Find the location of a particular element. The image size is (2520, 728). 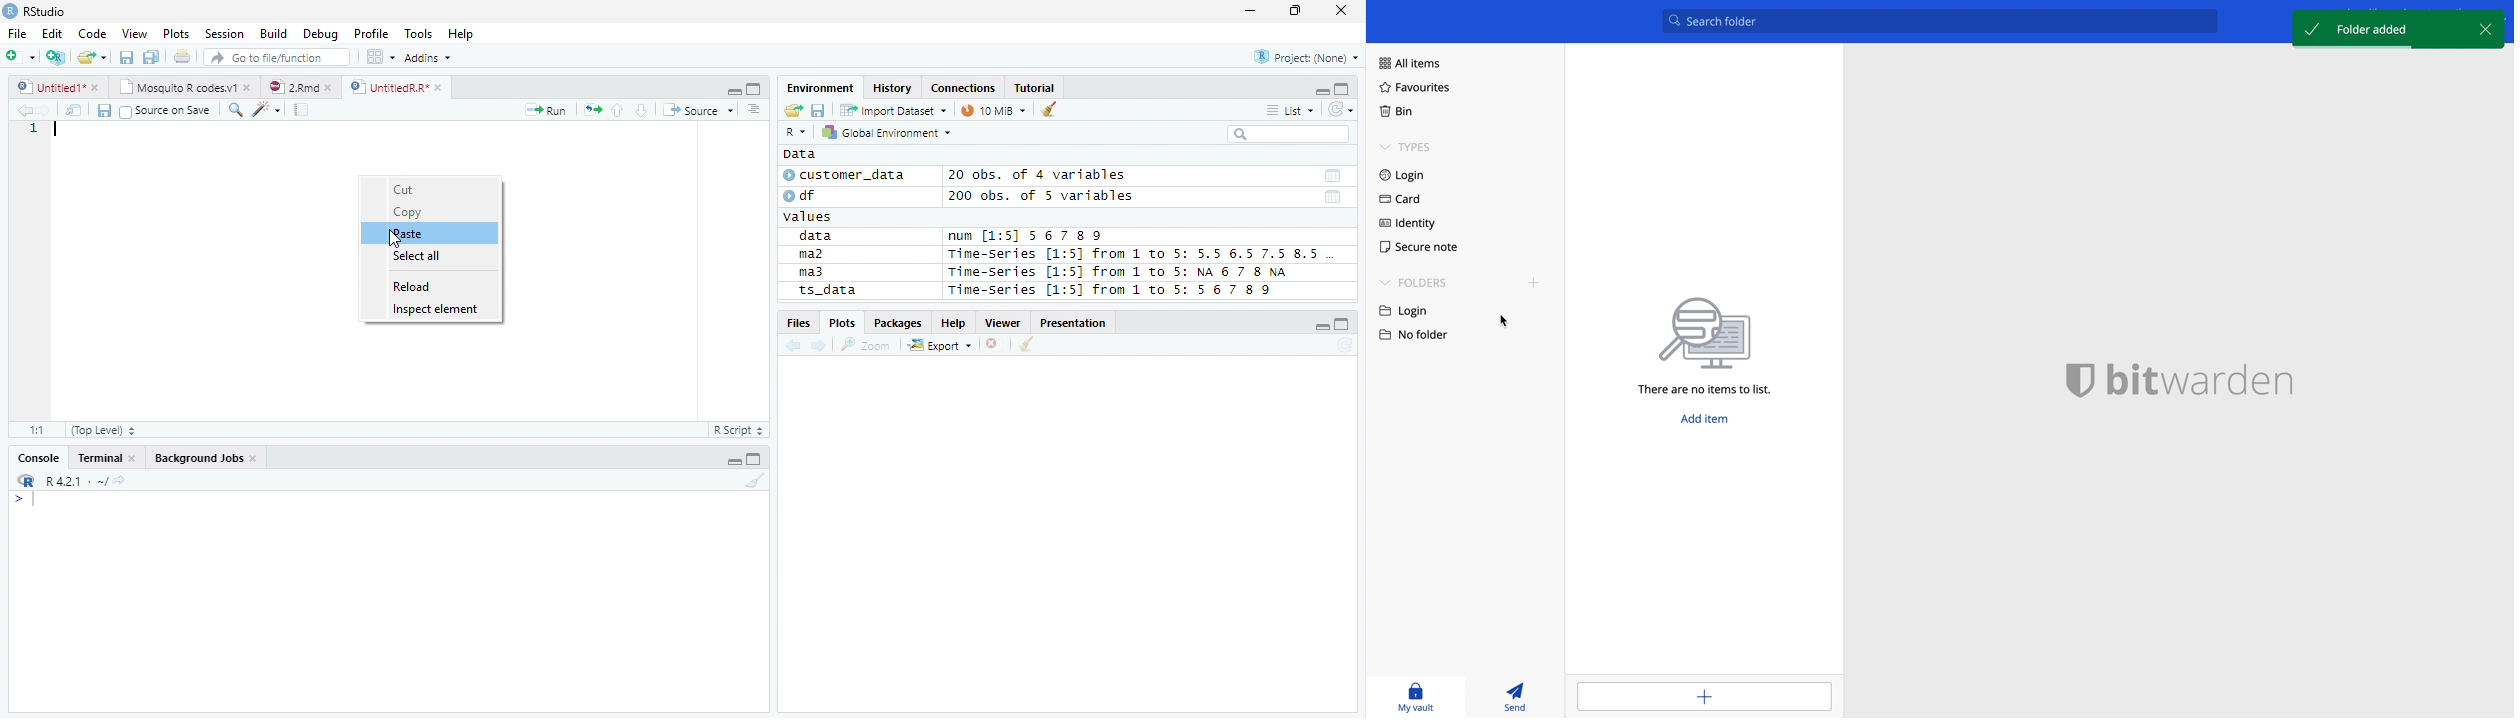

Time-Series [1:5] from 1 to 5: 5.5 6.5 7.5 8.5 is located at coordinates (1137, 255).